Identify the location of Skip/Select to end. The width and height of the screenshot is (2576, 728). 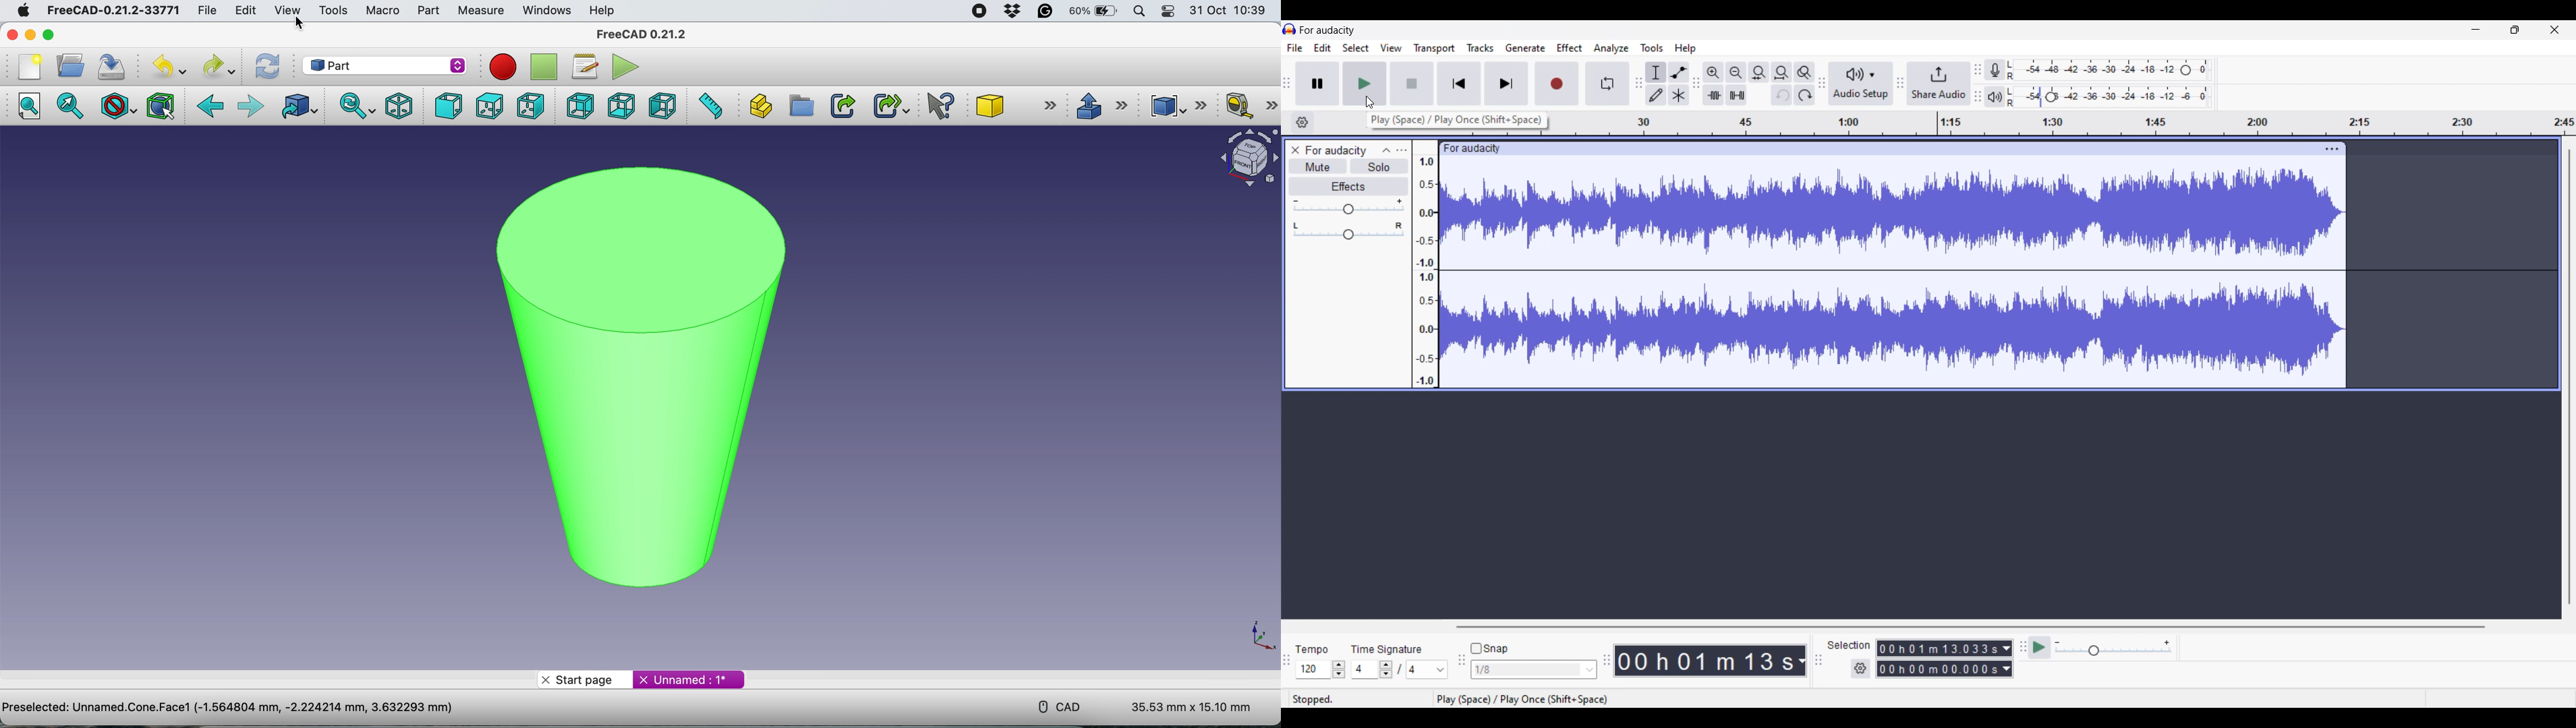
(1507, 84).